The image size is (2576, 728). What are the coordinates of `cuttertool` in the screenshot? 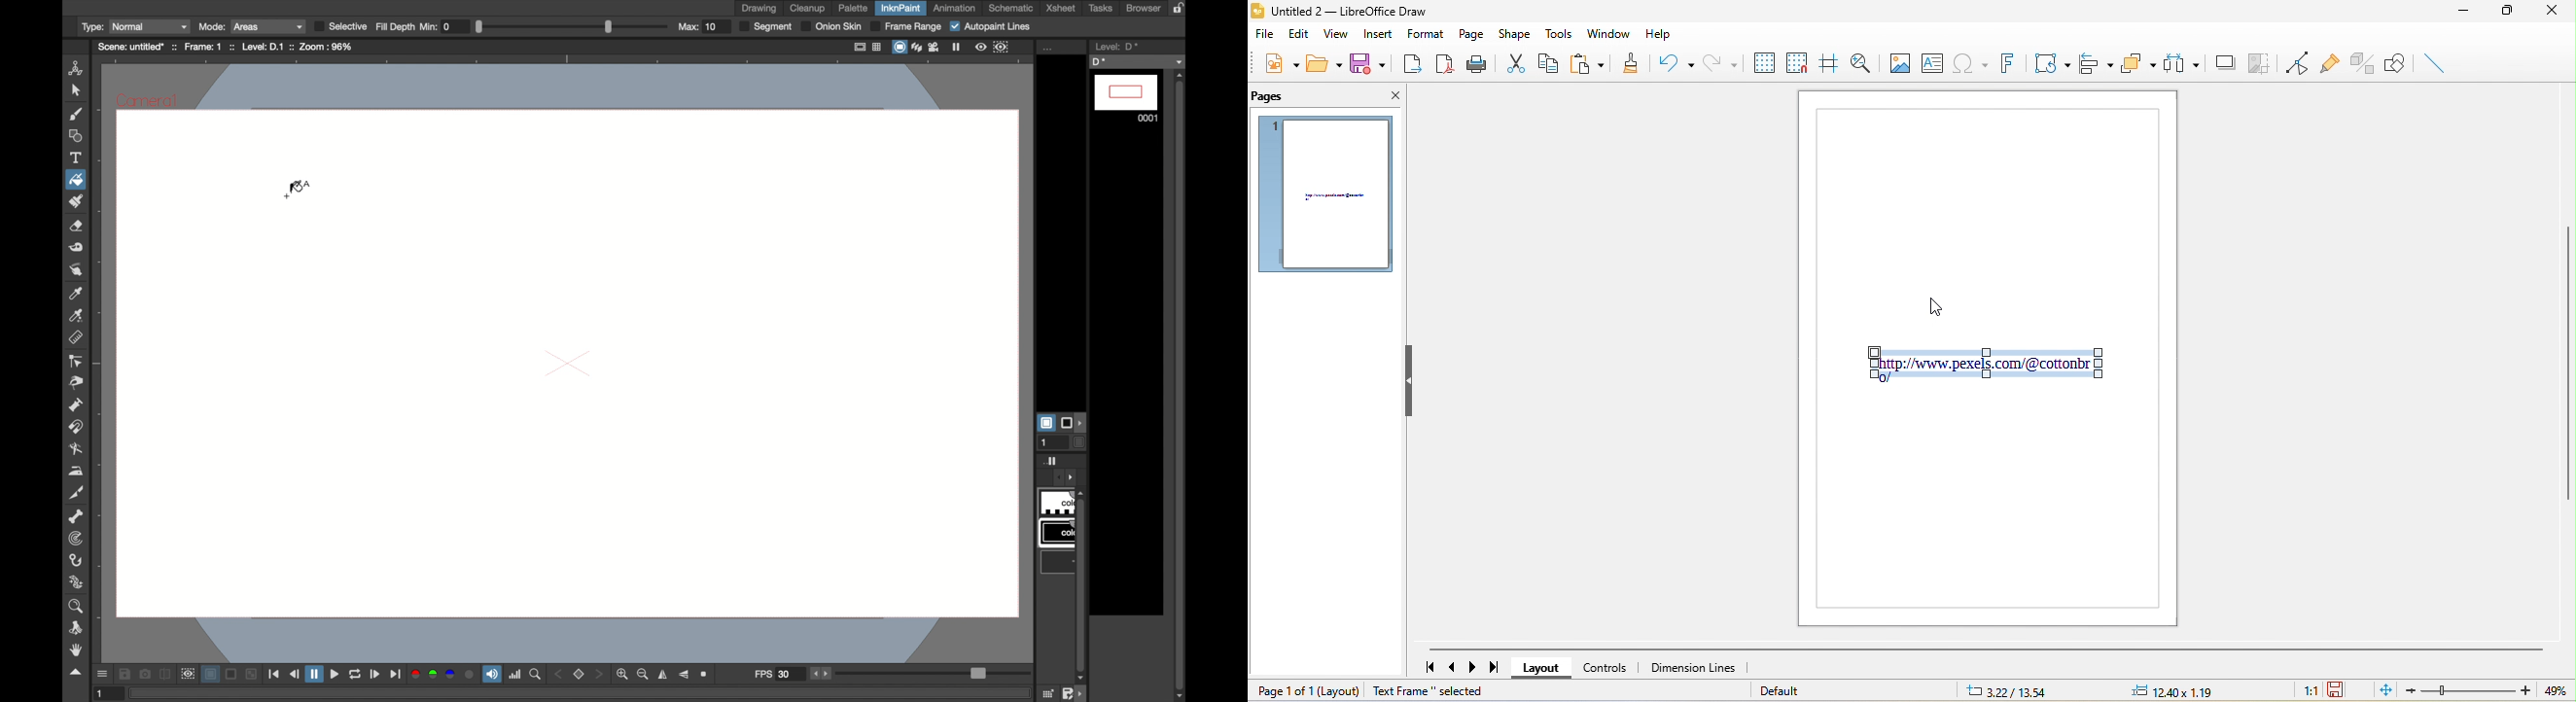 It's located at (77, 493).